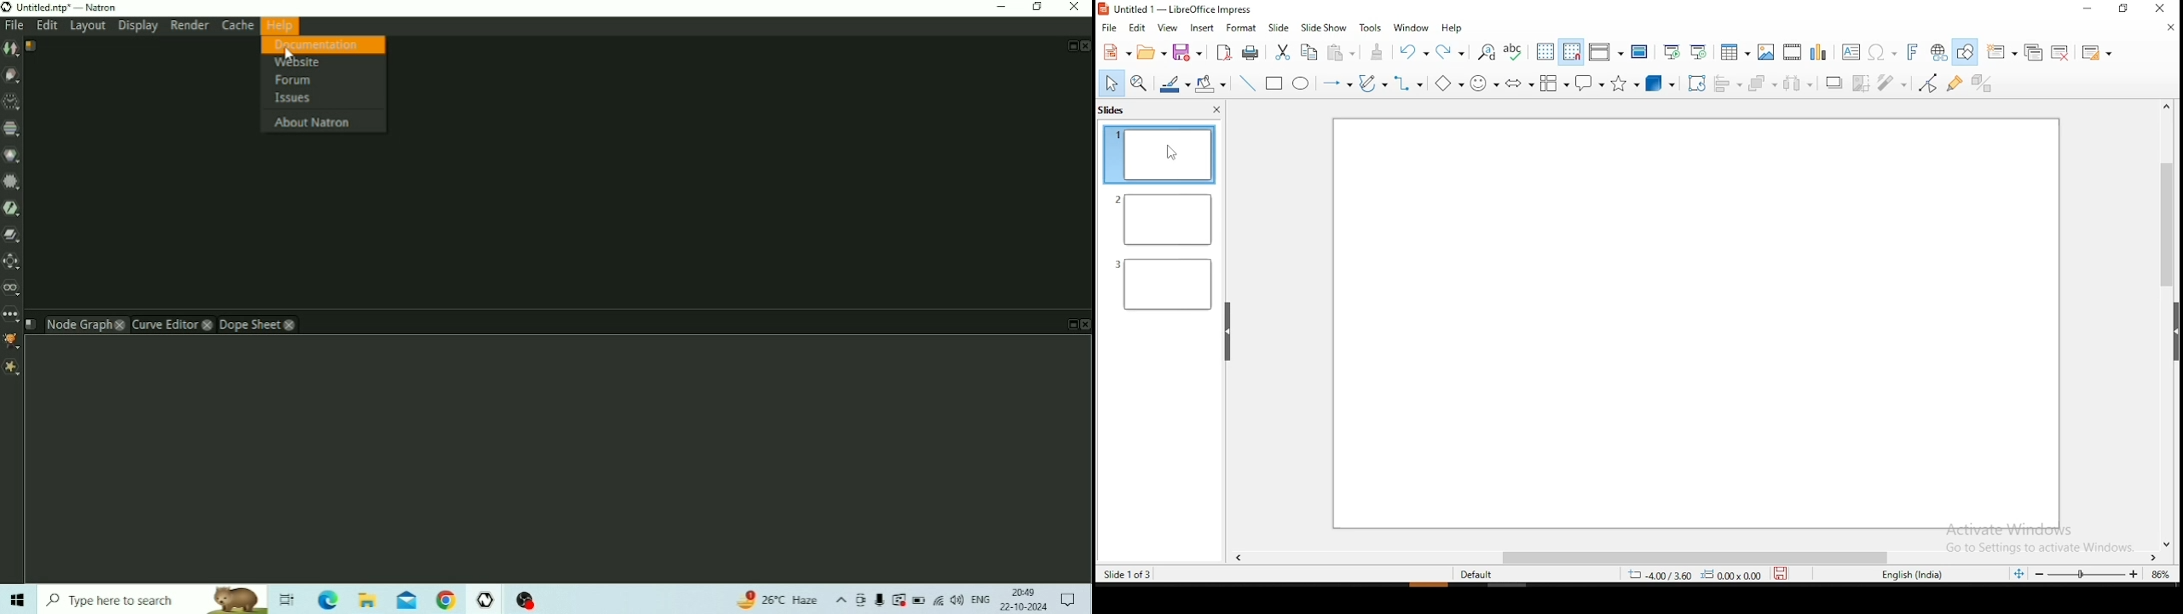 Image resolution: width=2184 pixels, height=616 pixels. I want to click on edit, so click(1140, 28).